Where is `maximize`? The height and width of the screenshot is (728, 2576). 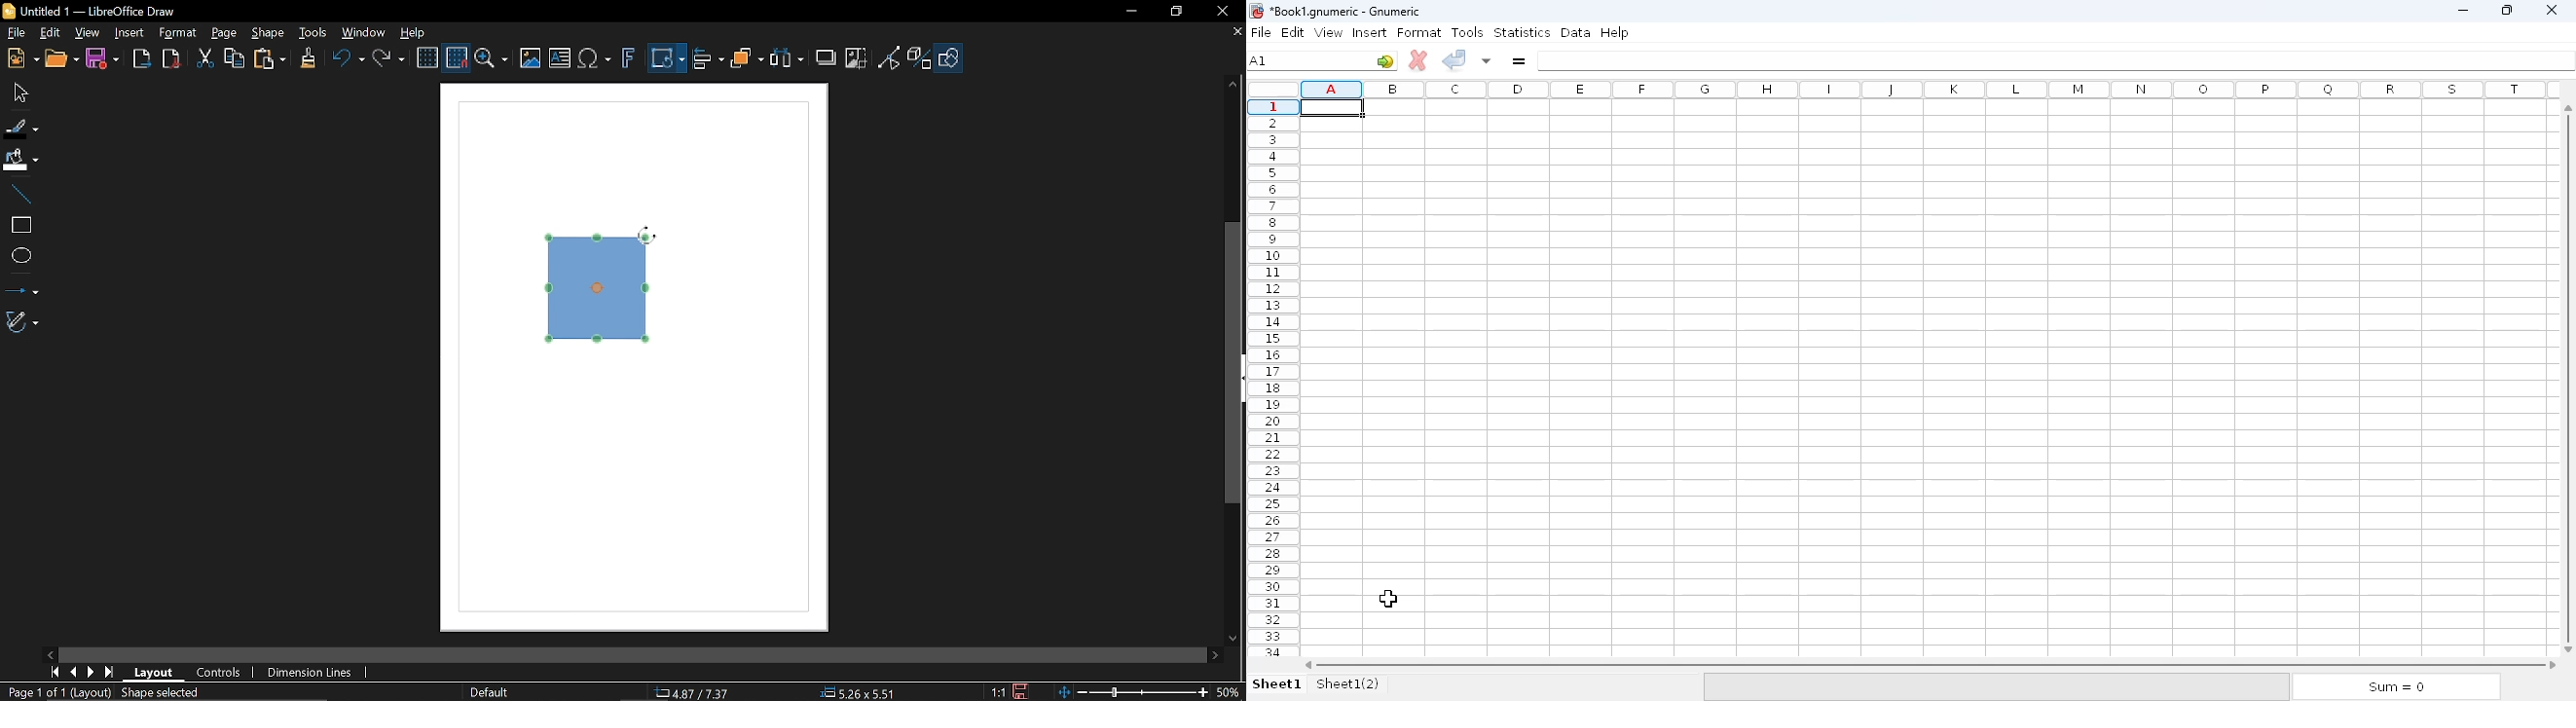 maximize is located at coordinates (2508, 10).